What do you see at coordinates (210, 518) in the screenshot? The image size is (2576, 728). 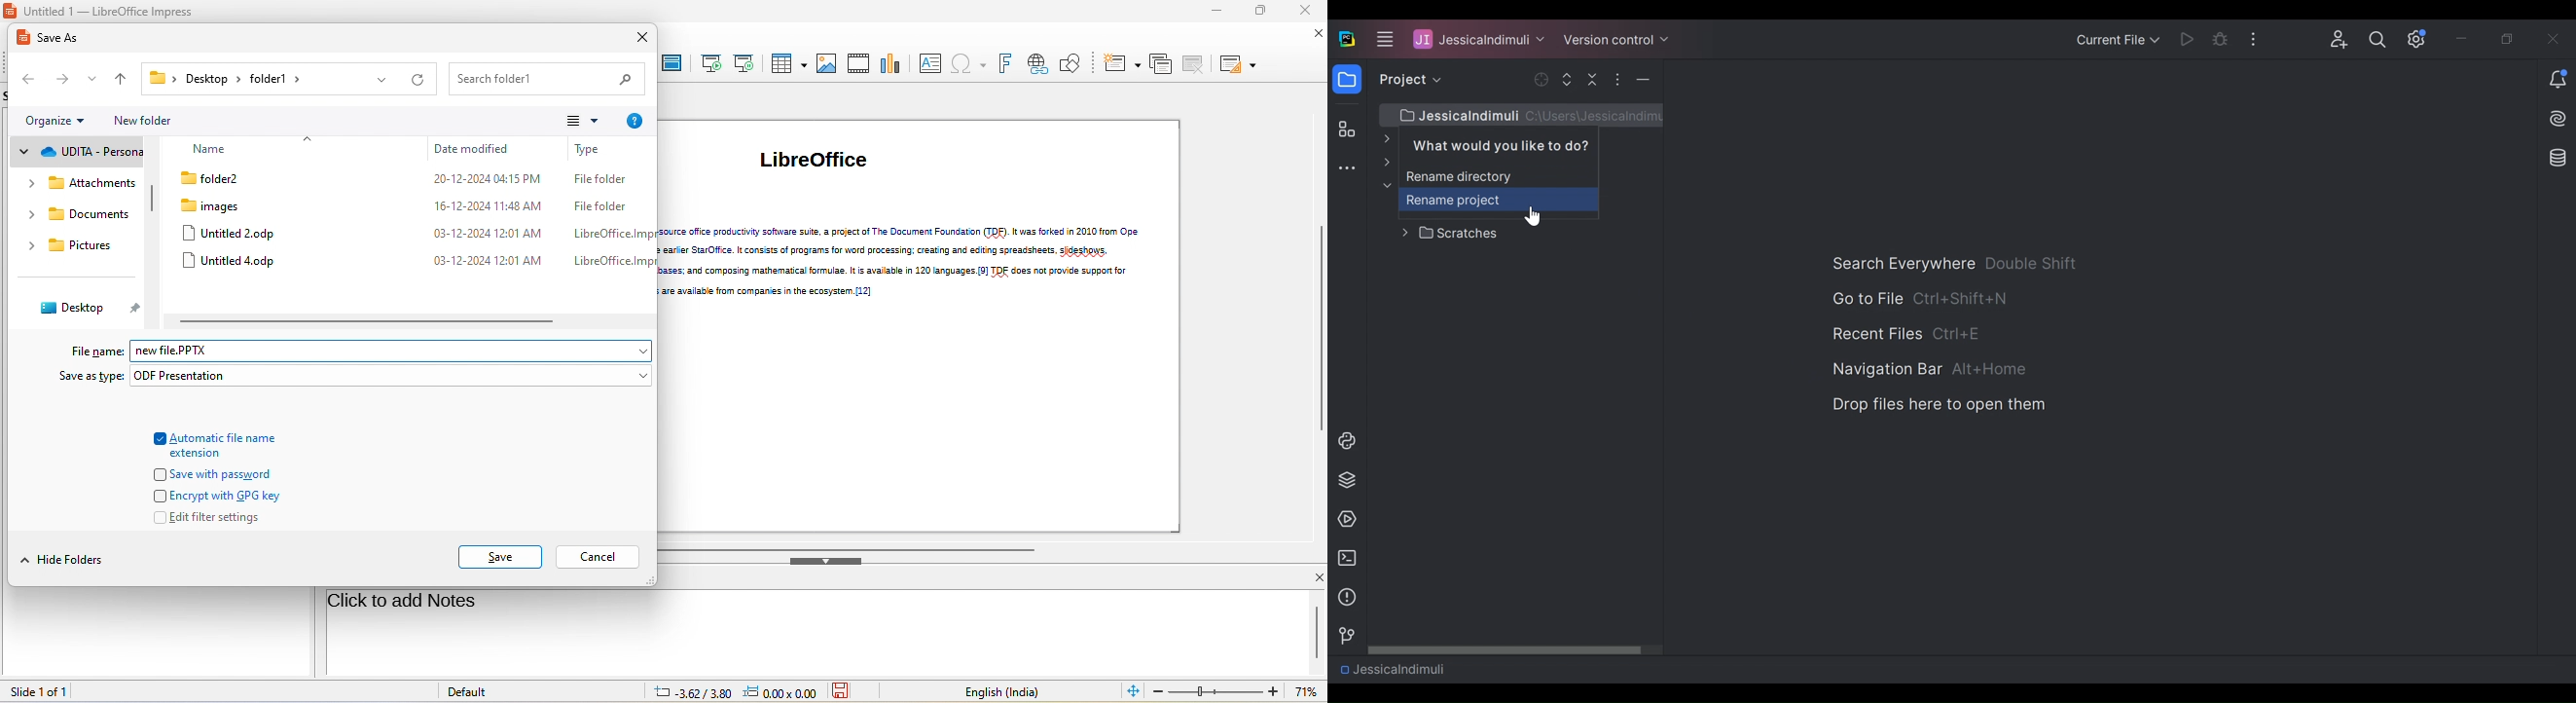 I see `edit filter settings` at bounding box center [210, 518].